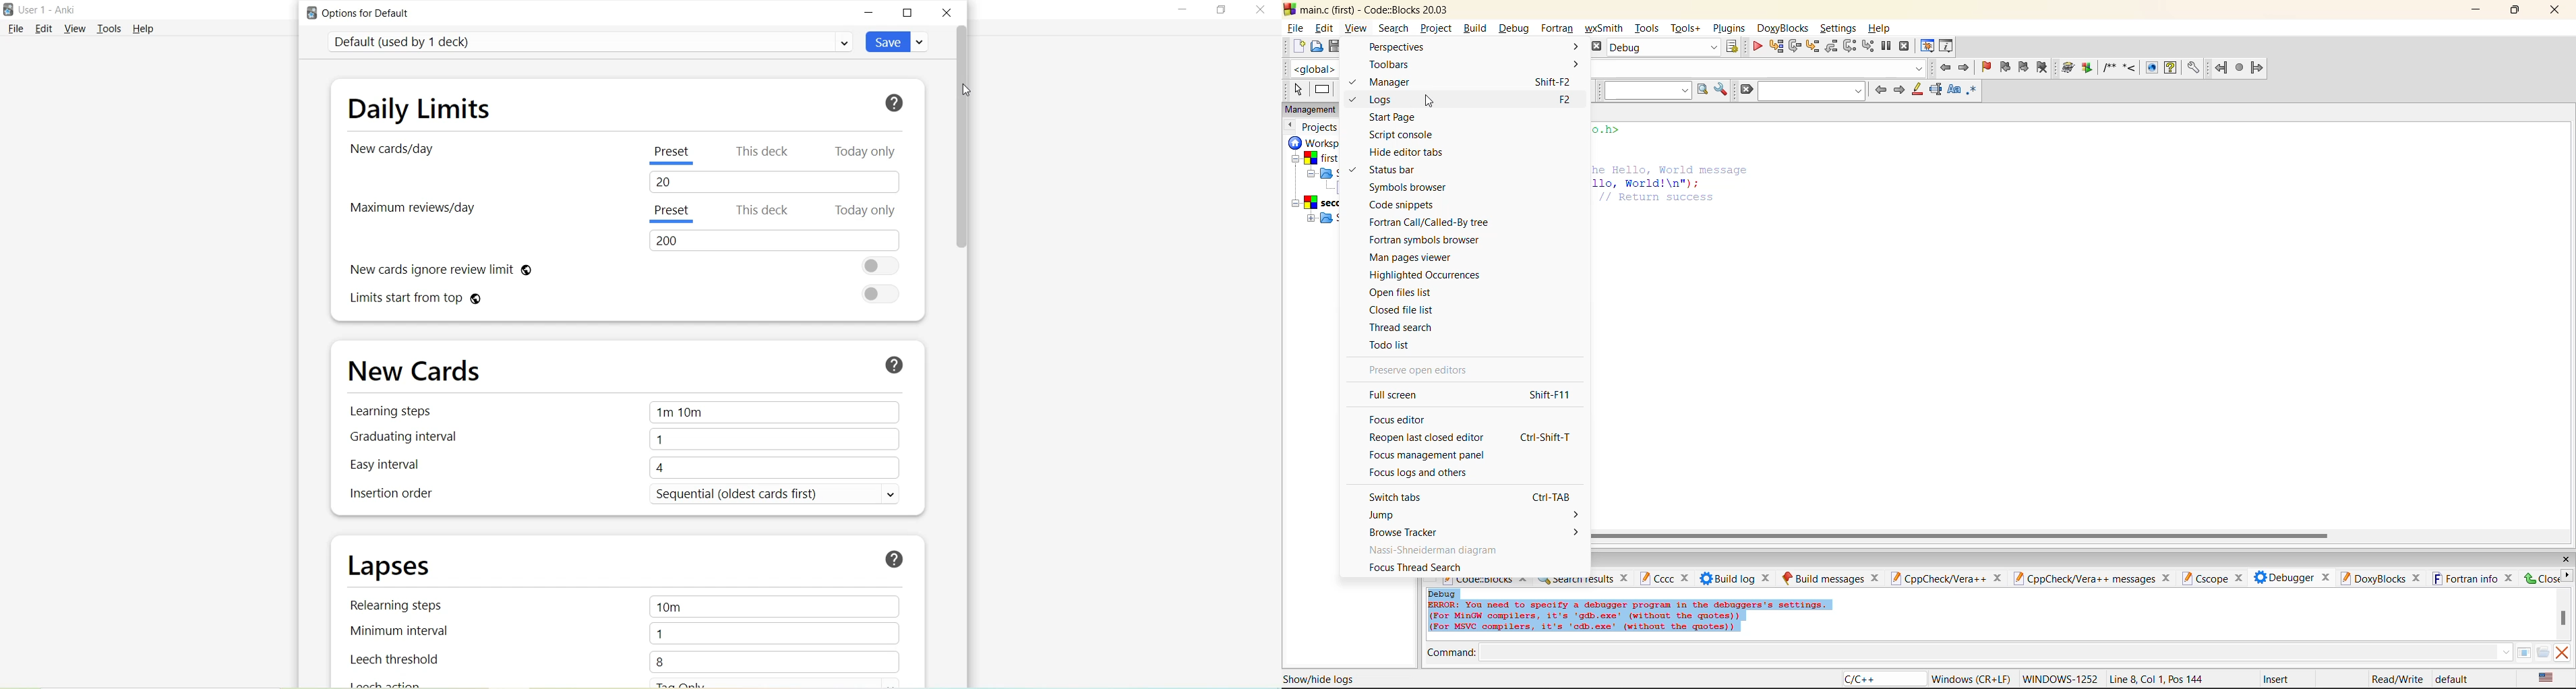 Image resolution: width=2576 pixels, height=700 pixels. Describe the element at coordinates (1259, 12) in the screenshot. I see `Close` at that location.